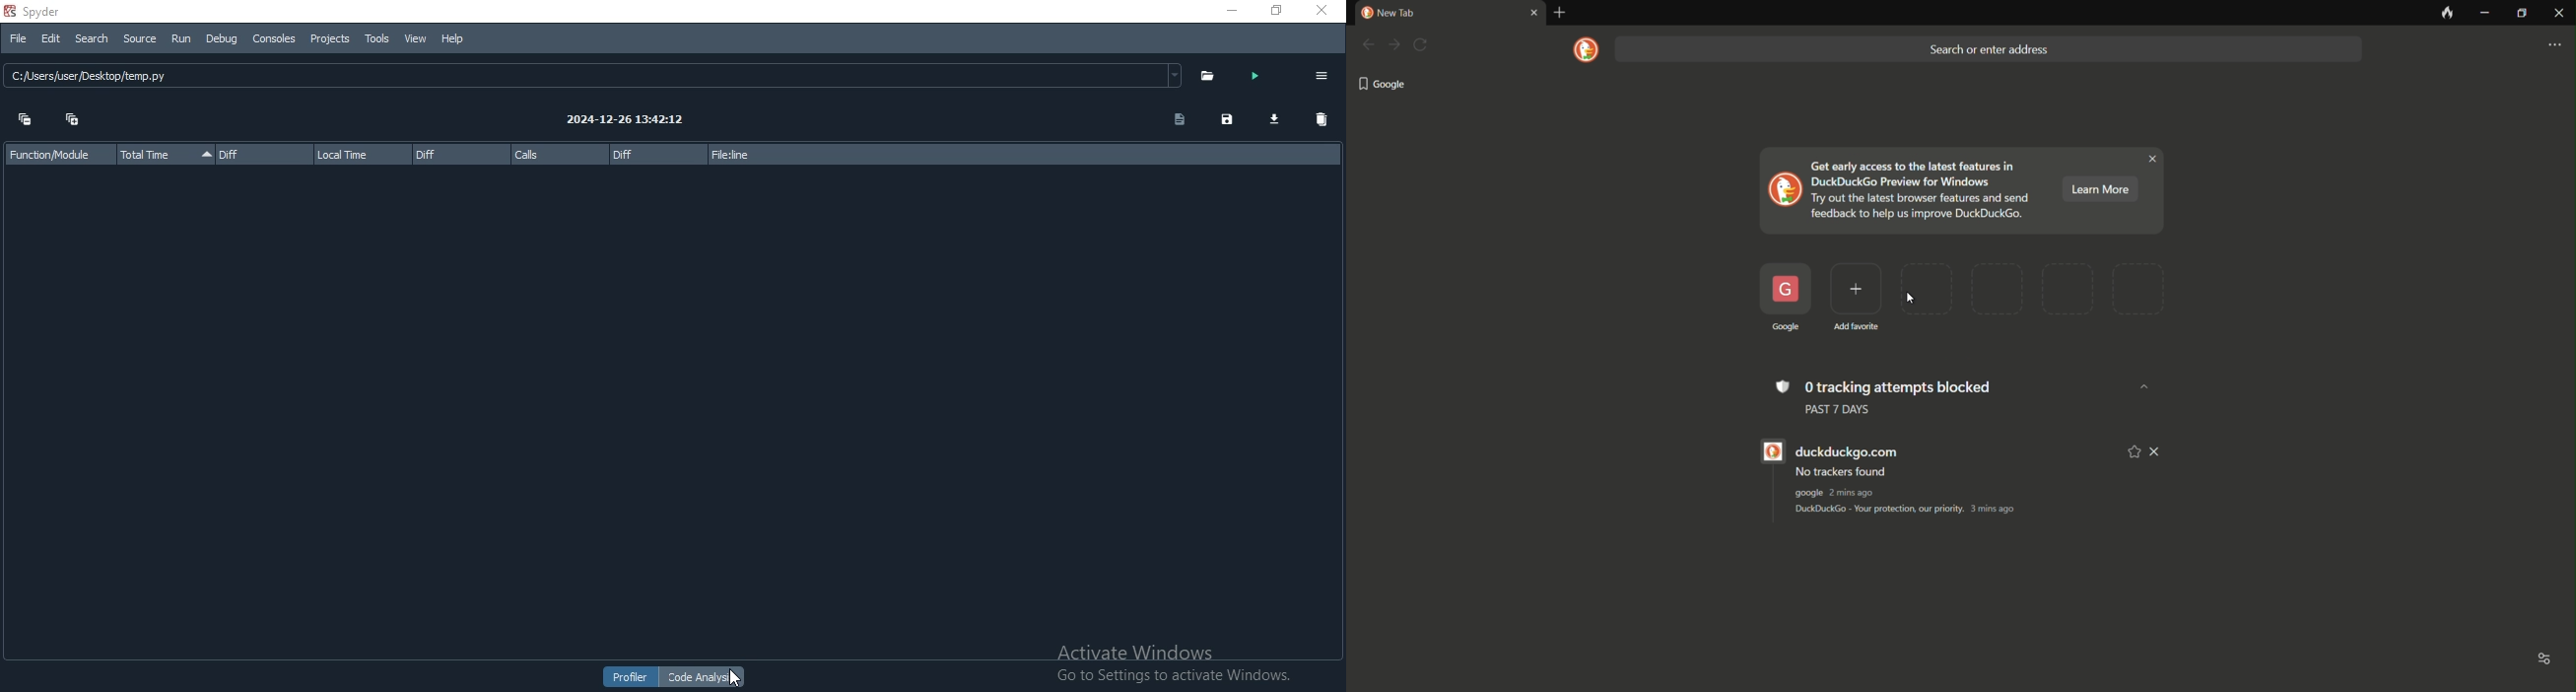 This screenshot has height=700, width=2576. I want to click on diff, so click(458, 155).